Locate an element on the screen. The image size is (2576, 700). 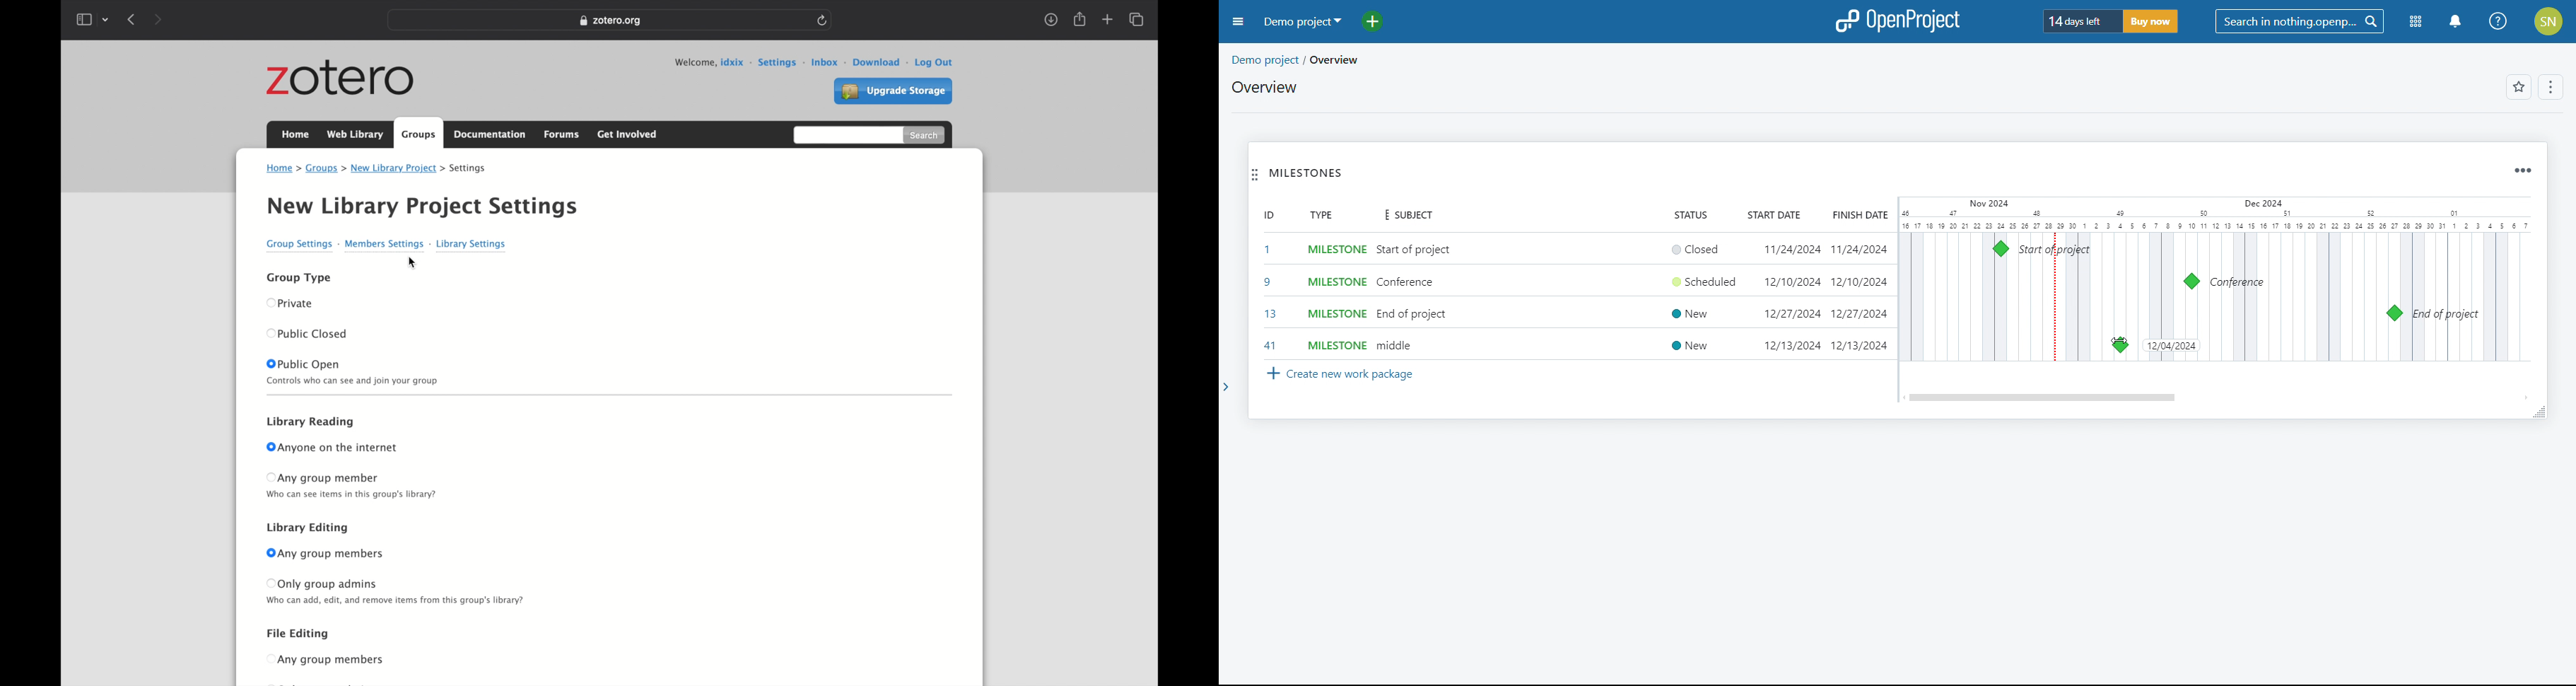
Zotero.org is located at coordinates (611, 21).